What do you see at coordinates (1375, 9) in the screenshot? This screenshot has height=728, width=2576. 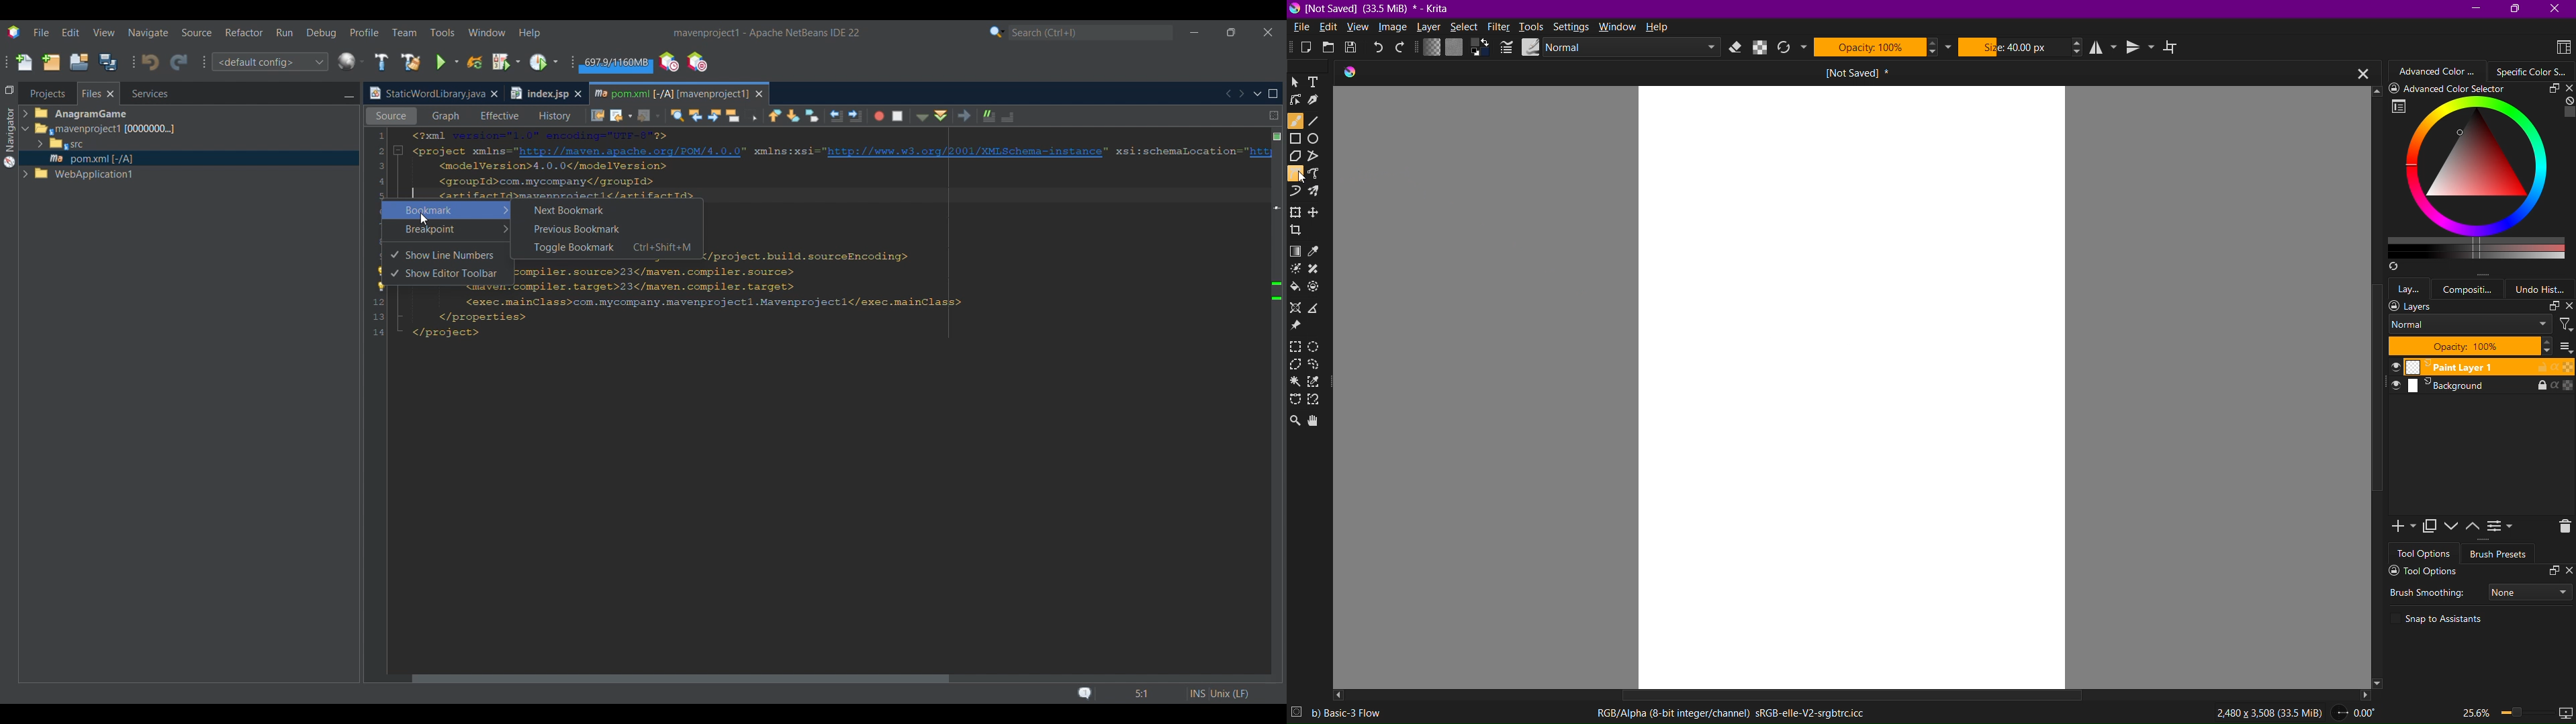 I see `Window Name` at bounding box center [1375, 9].